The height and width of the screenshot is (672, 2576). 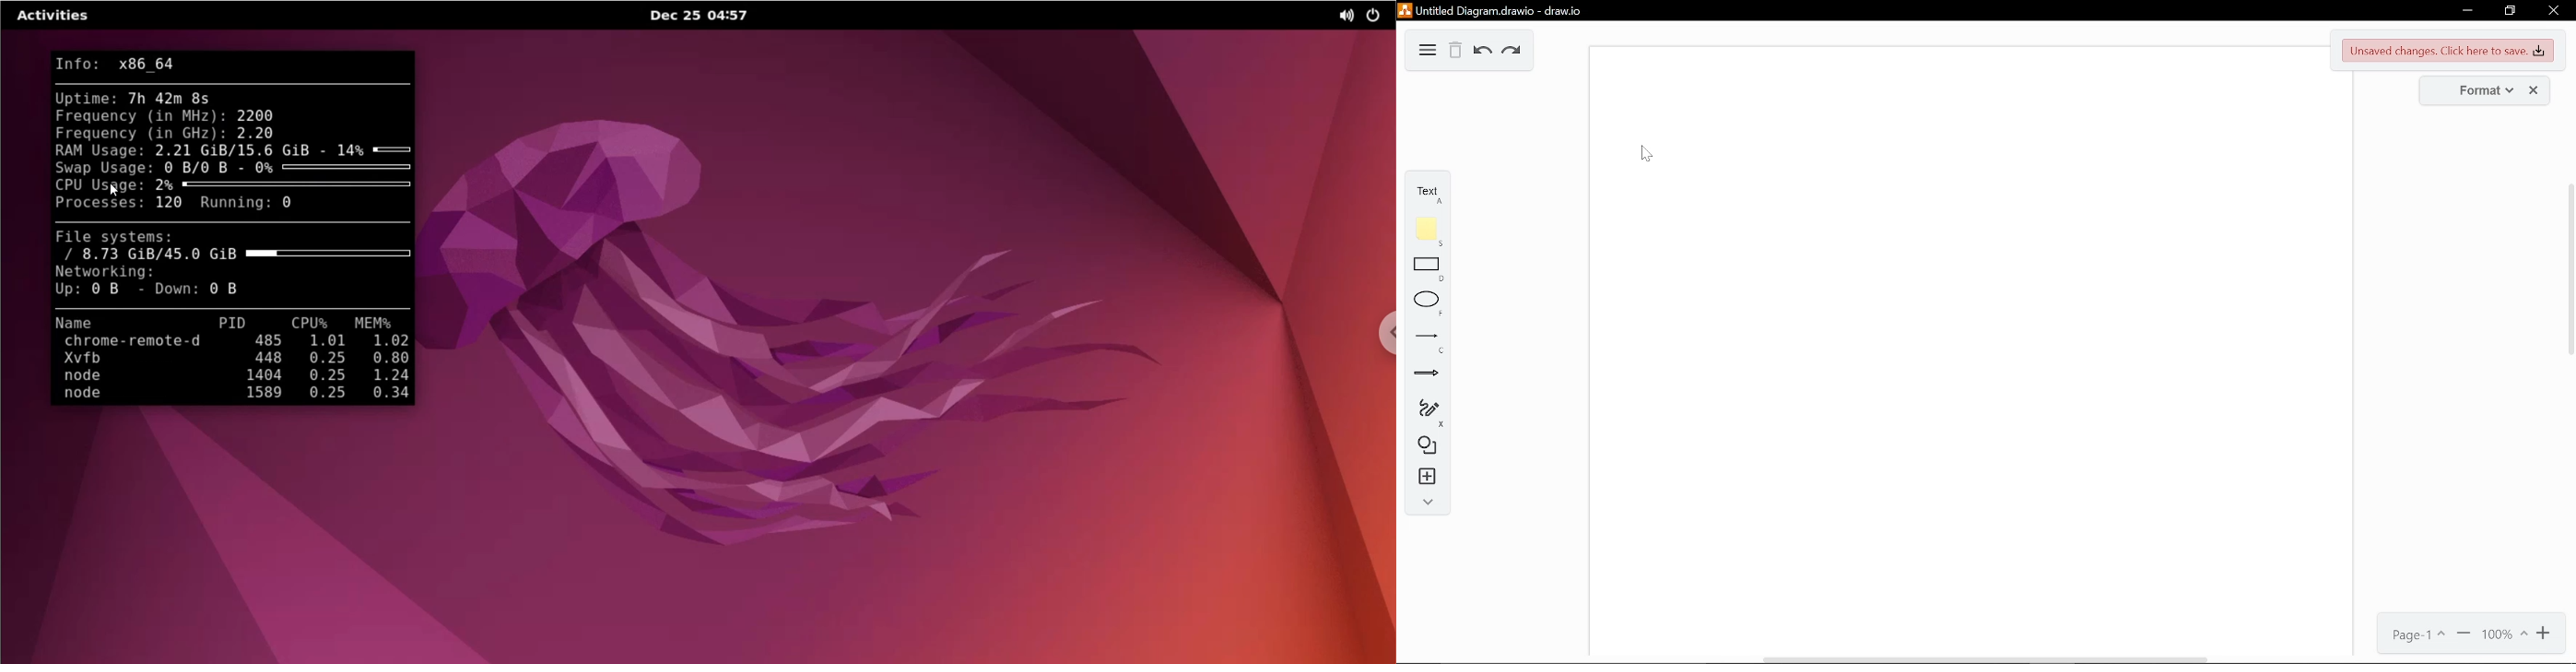 I want to click on zoom in, so click(x=2548, y=634).